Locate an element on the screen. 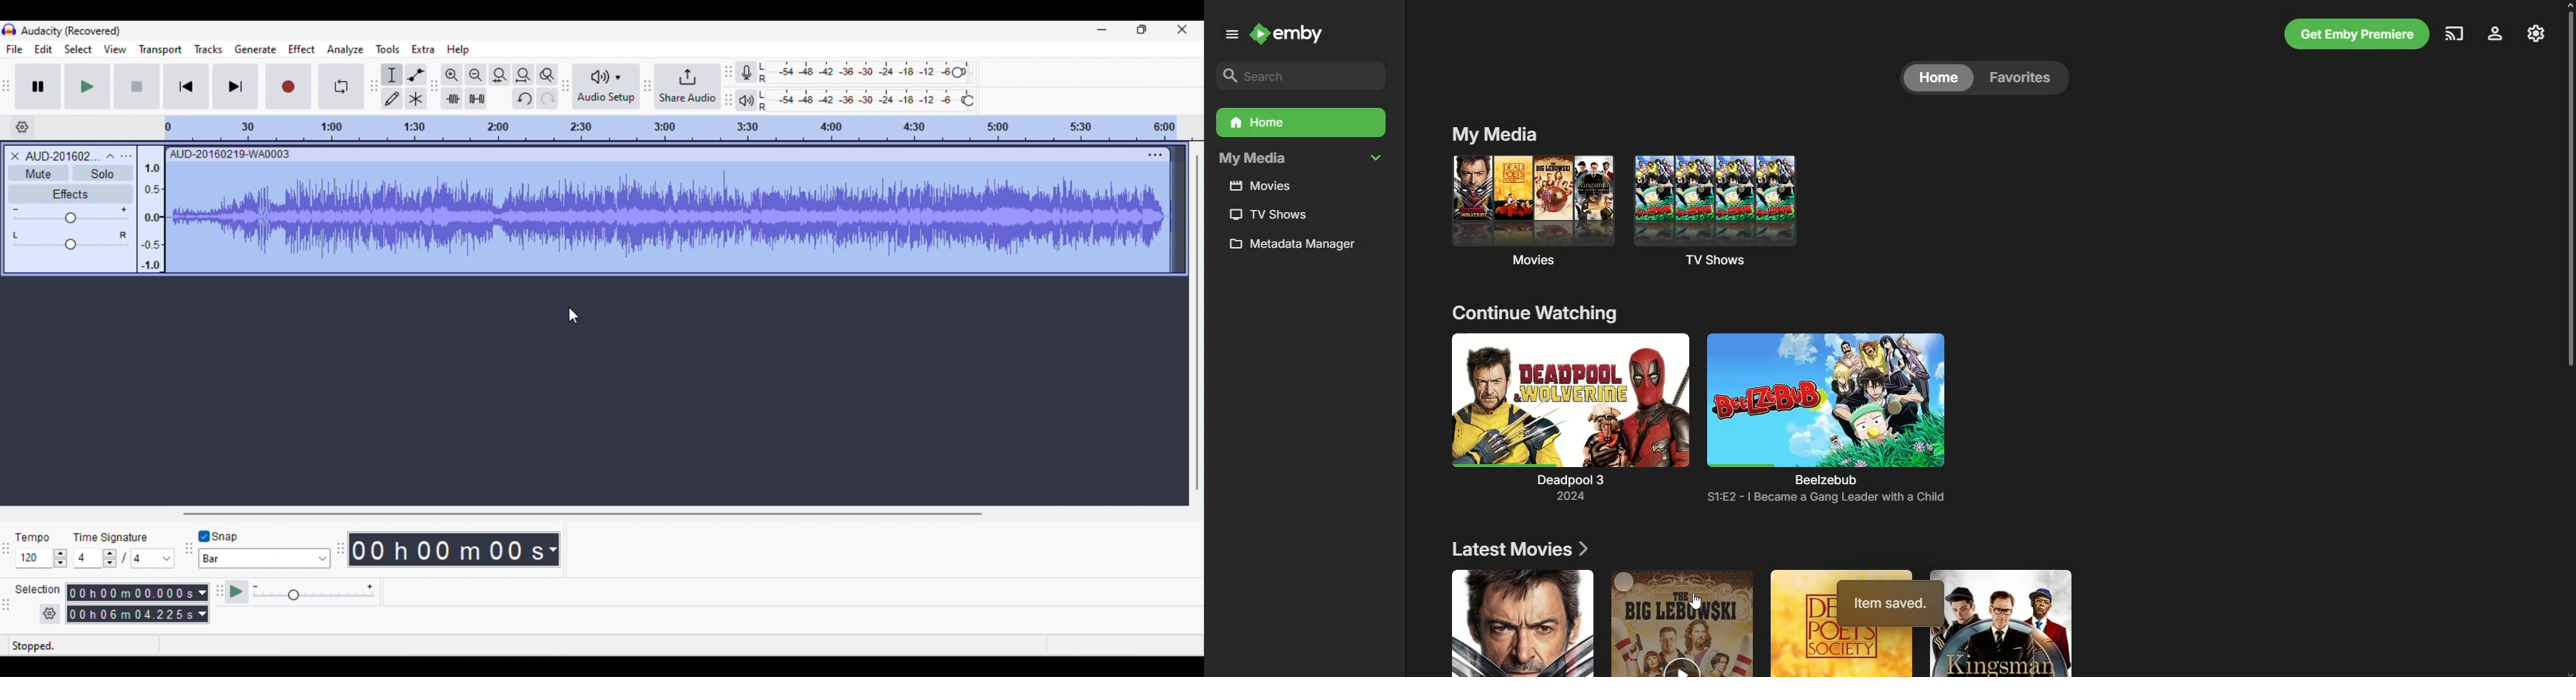  selection tool is located at coordinates (393, 75).